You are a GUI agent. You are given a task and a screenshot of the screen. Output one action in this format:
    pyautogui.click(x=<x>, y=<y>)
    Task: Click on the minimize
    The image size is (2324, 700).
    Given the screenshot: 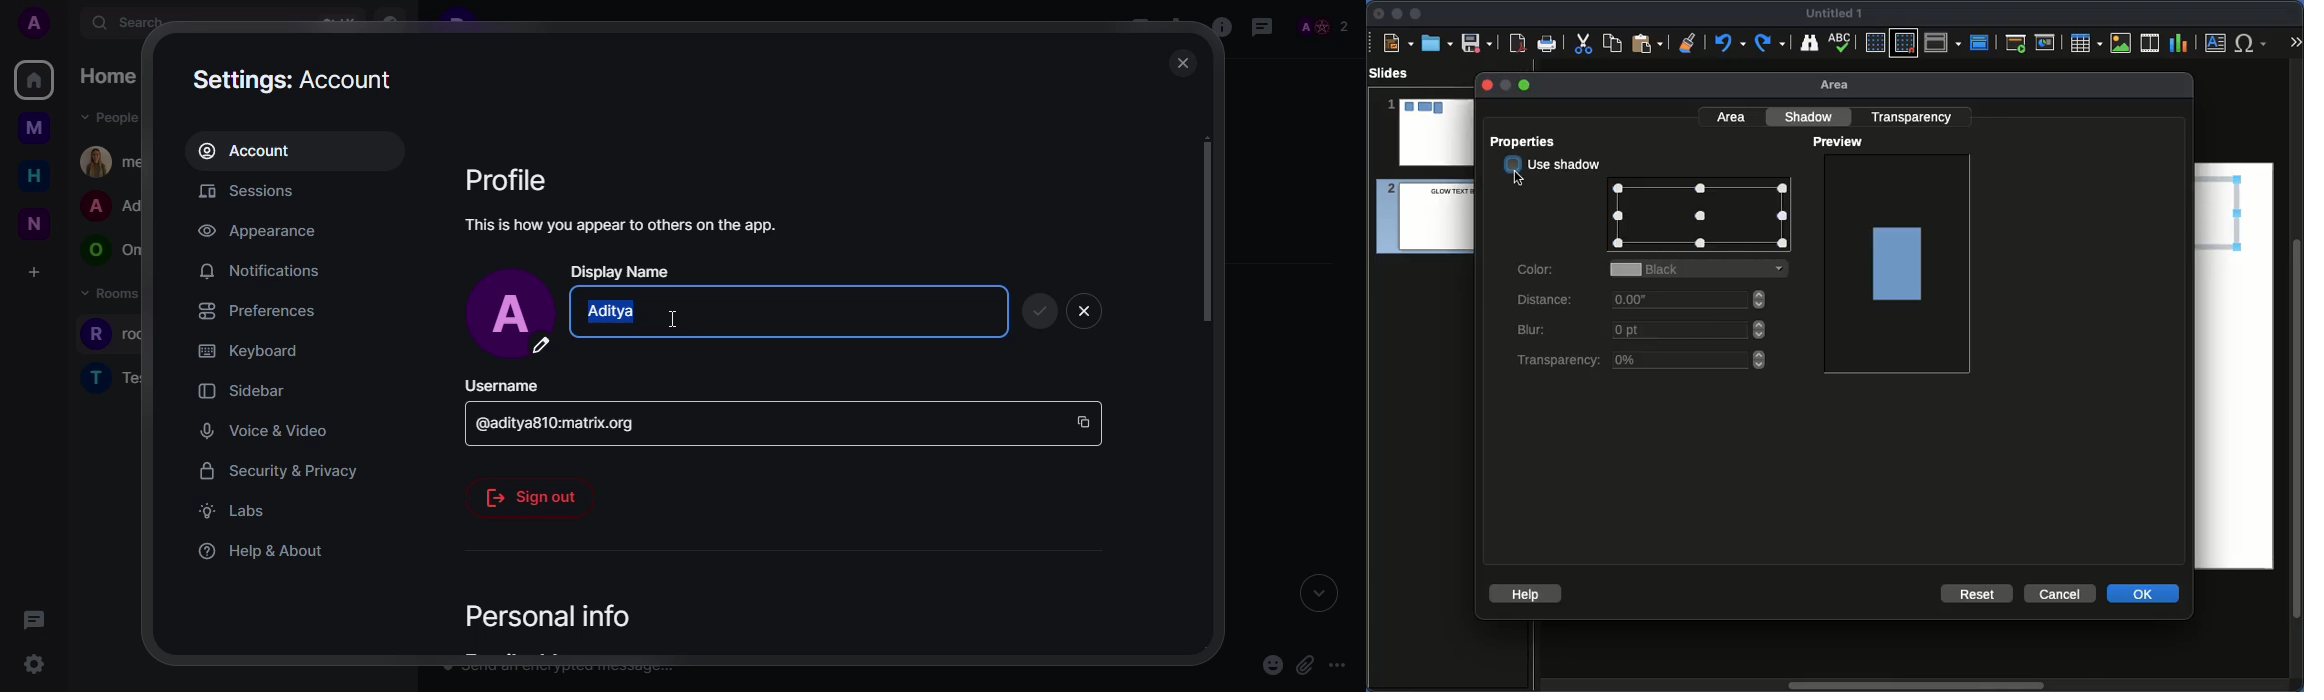 What is the action you would take?
    pyautogui.click(x=1504, y=85)
    